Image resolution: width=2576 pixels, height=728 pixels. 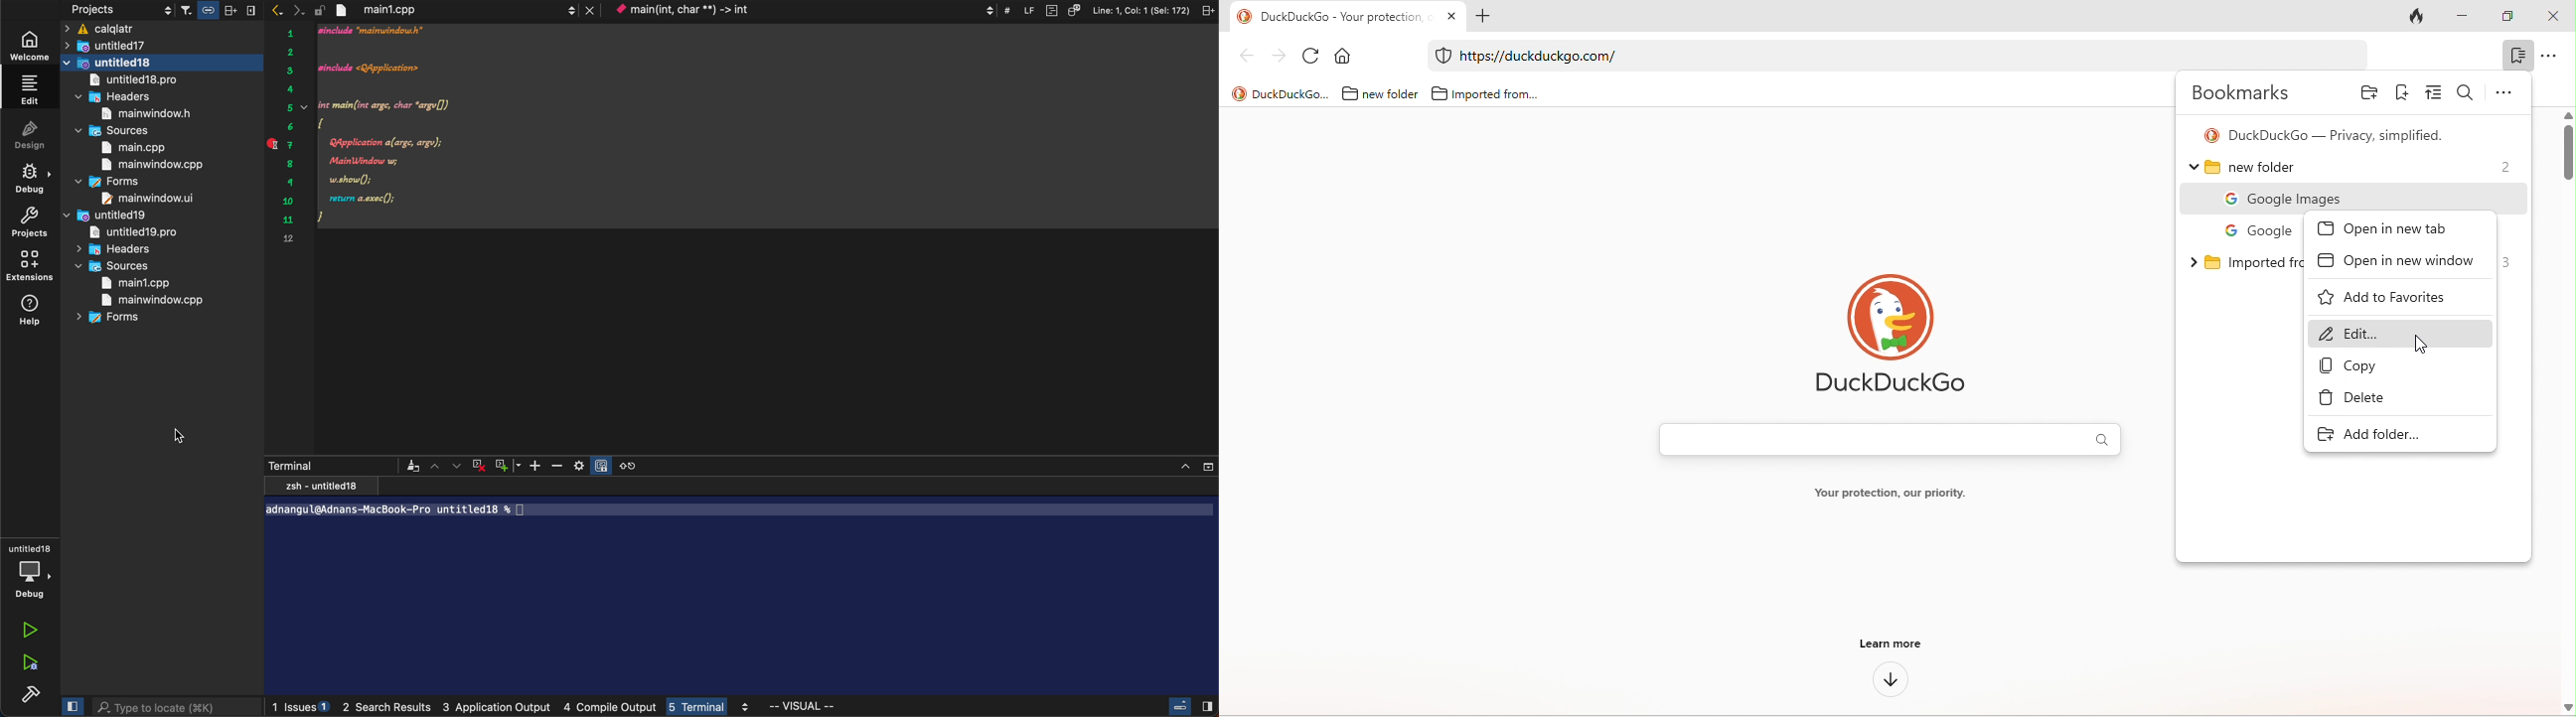 What do you see at coordinates (1440, 56) in the screenshot?
I see `duckduckgo protection` at bounding box center [1440, 56].